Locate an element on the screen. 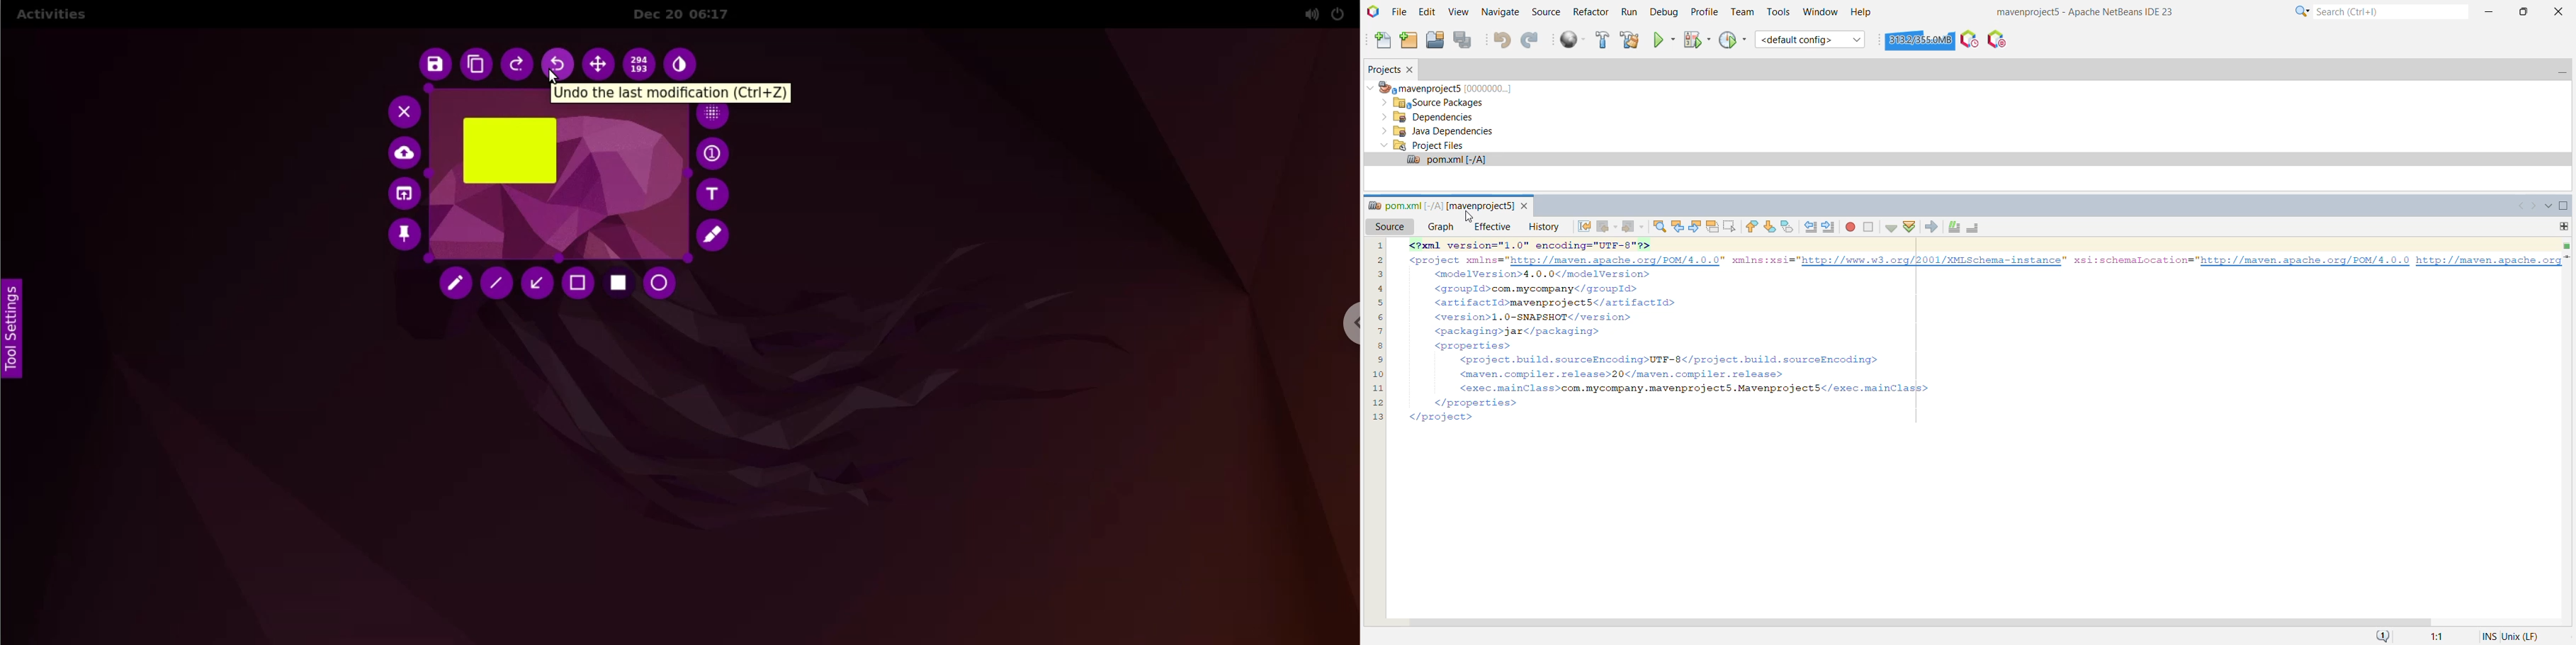 Image resolution: width=2576 pixels, height=672 pixels. upload is located at coordinates (406, 154).